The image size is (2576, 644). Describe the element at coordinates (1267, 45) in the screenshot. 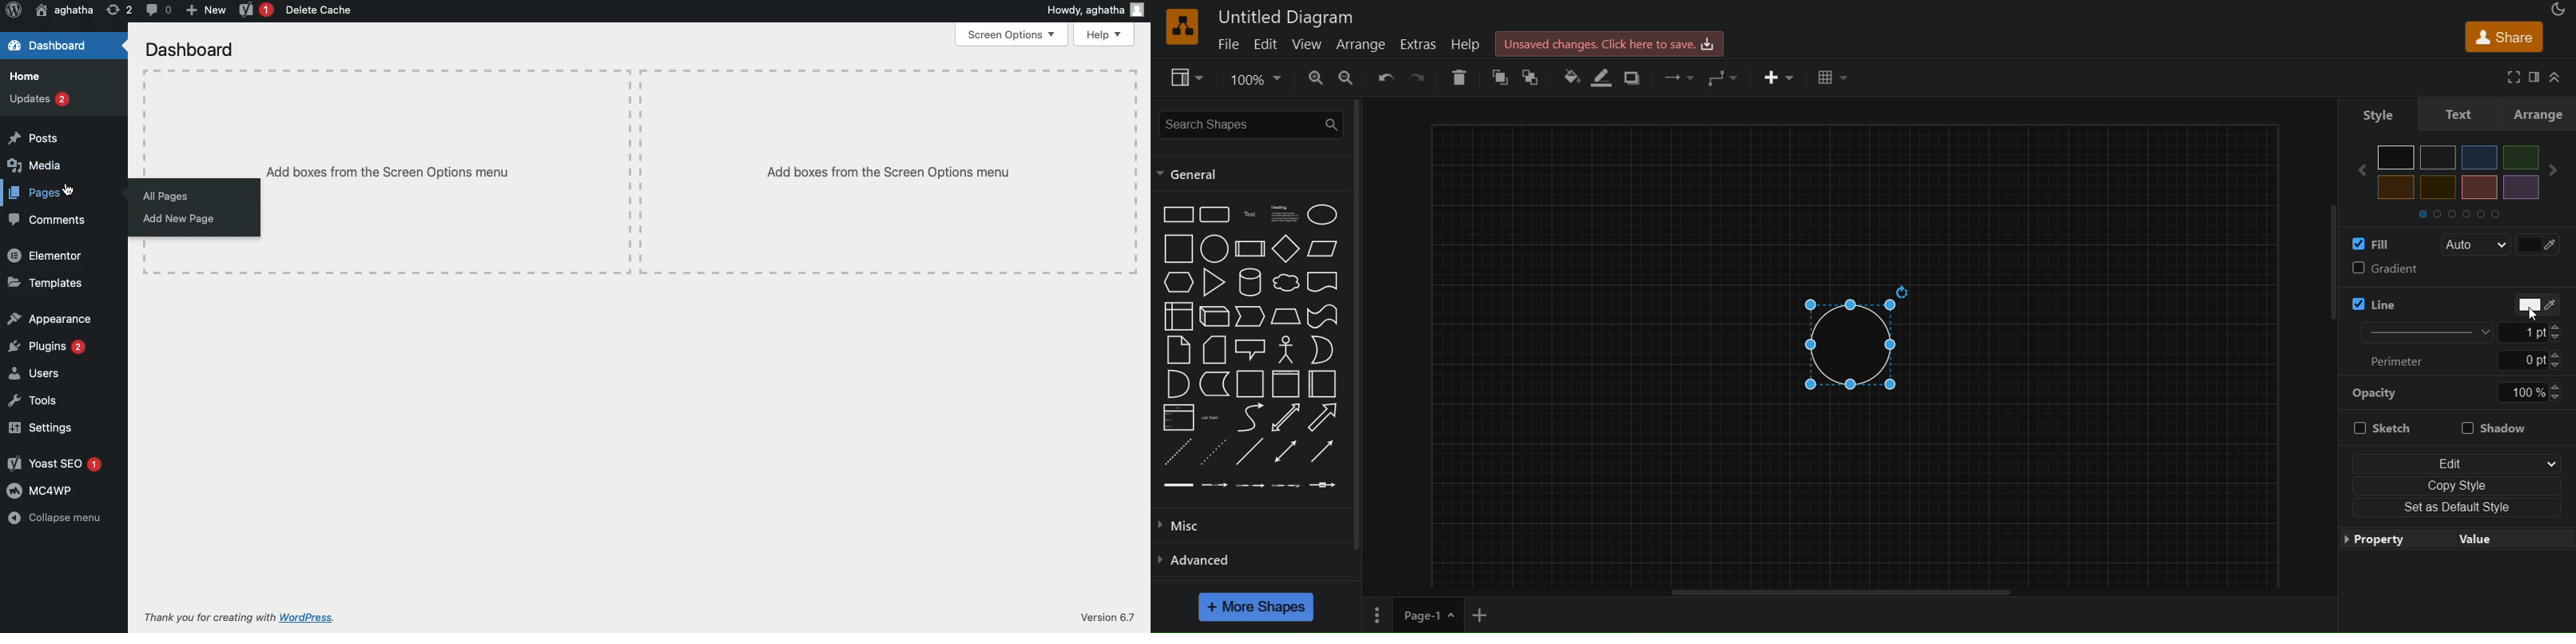

I see `edit` at that location.